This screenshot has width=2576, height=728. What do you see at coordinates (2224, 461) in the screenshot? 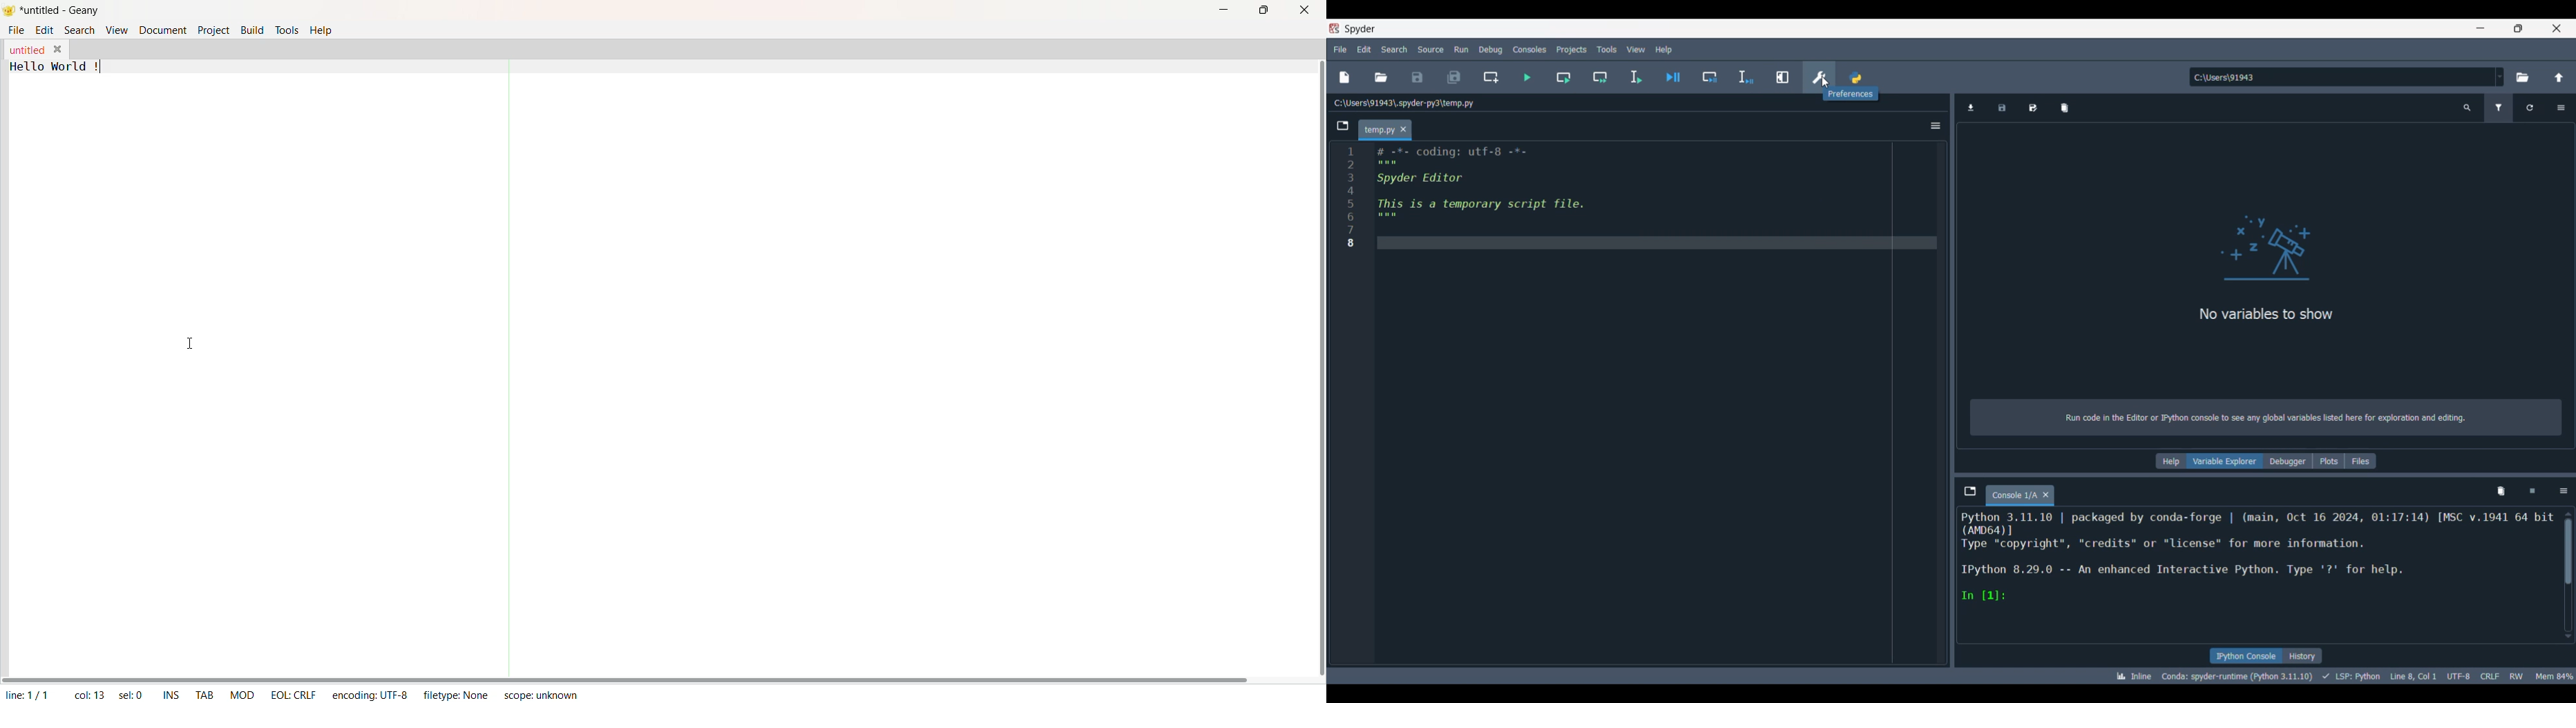
I see `Variable explorer` at bounding box center [2224, 461].